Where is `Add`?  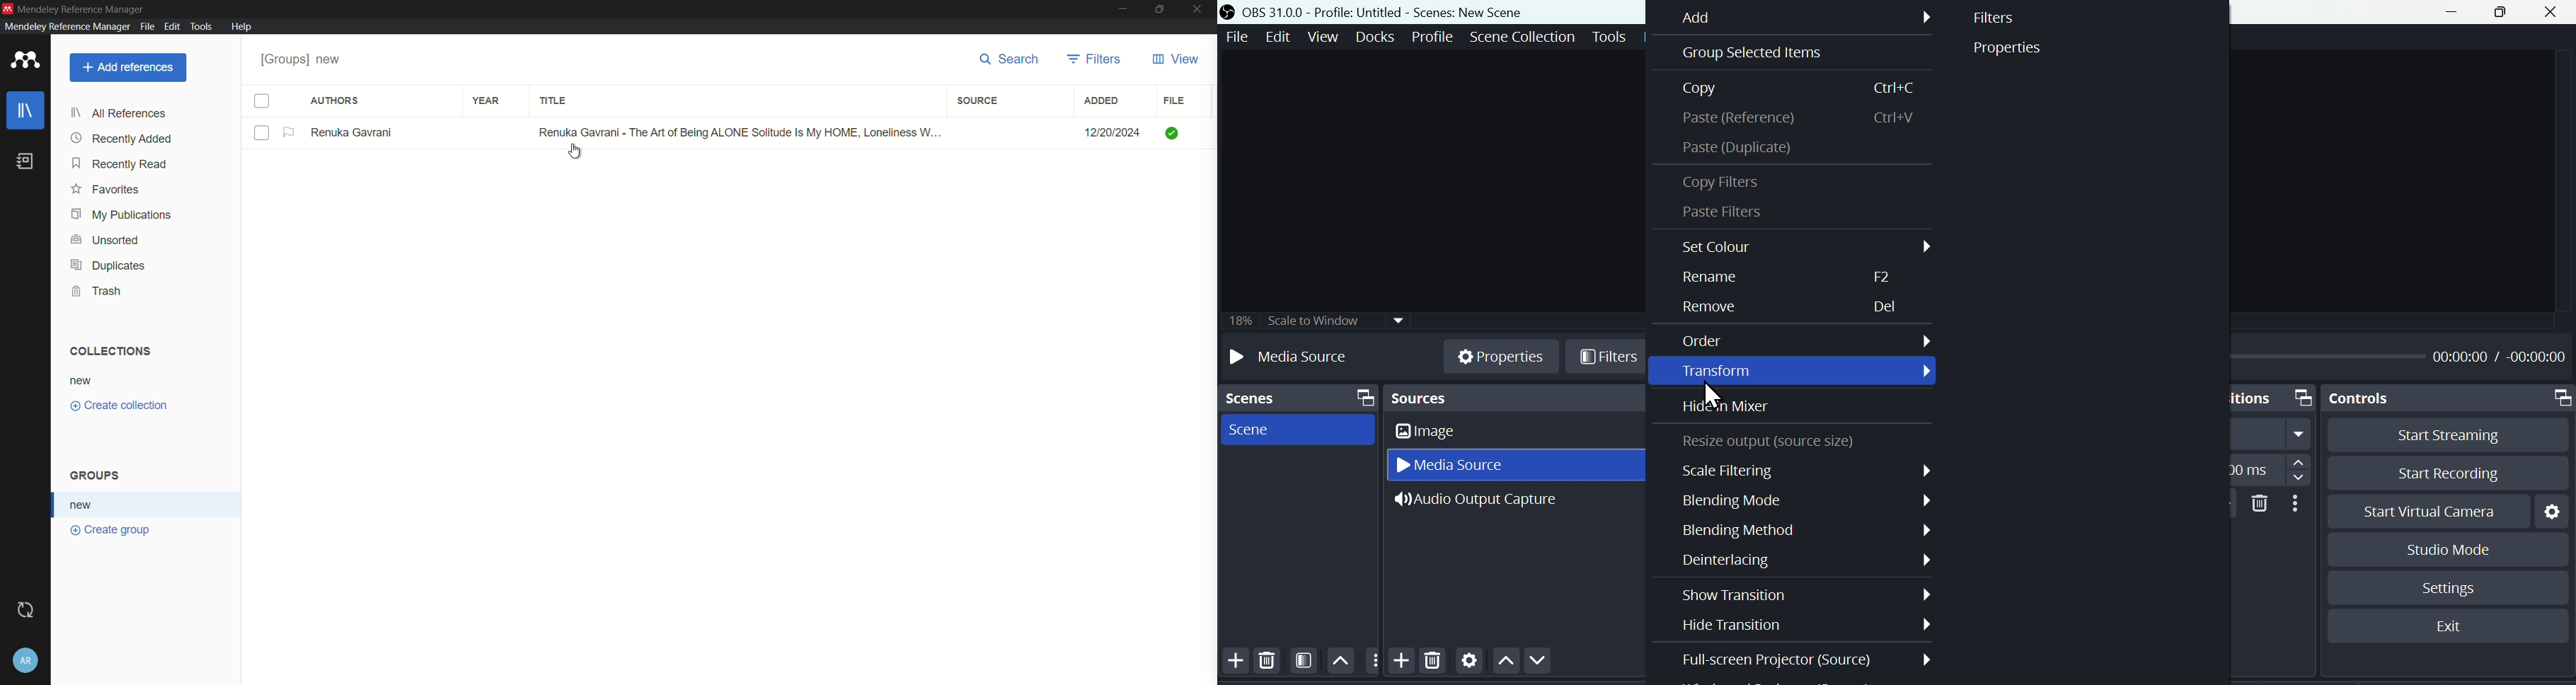
Add is located at coordinates (1398, 659).